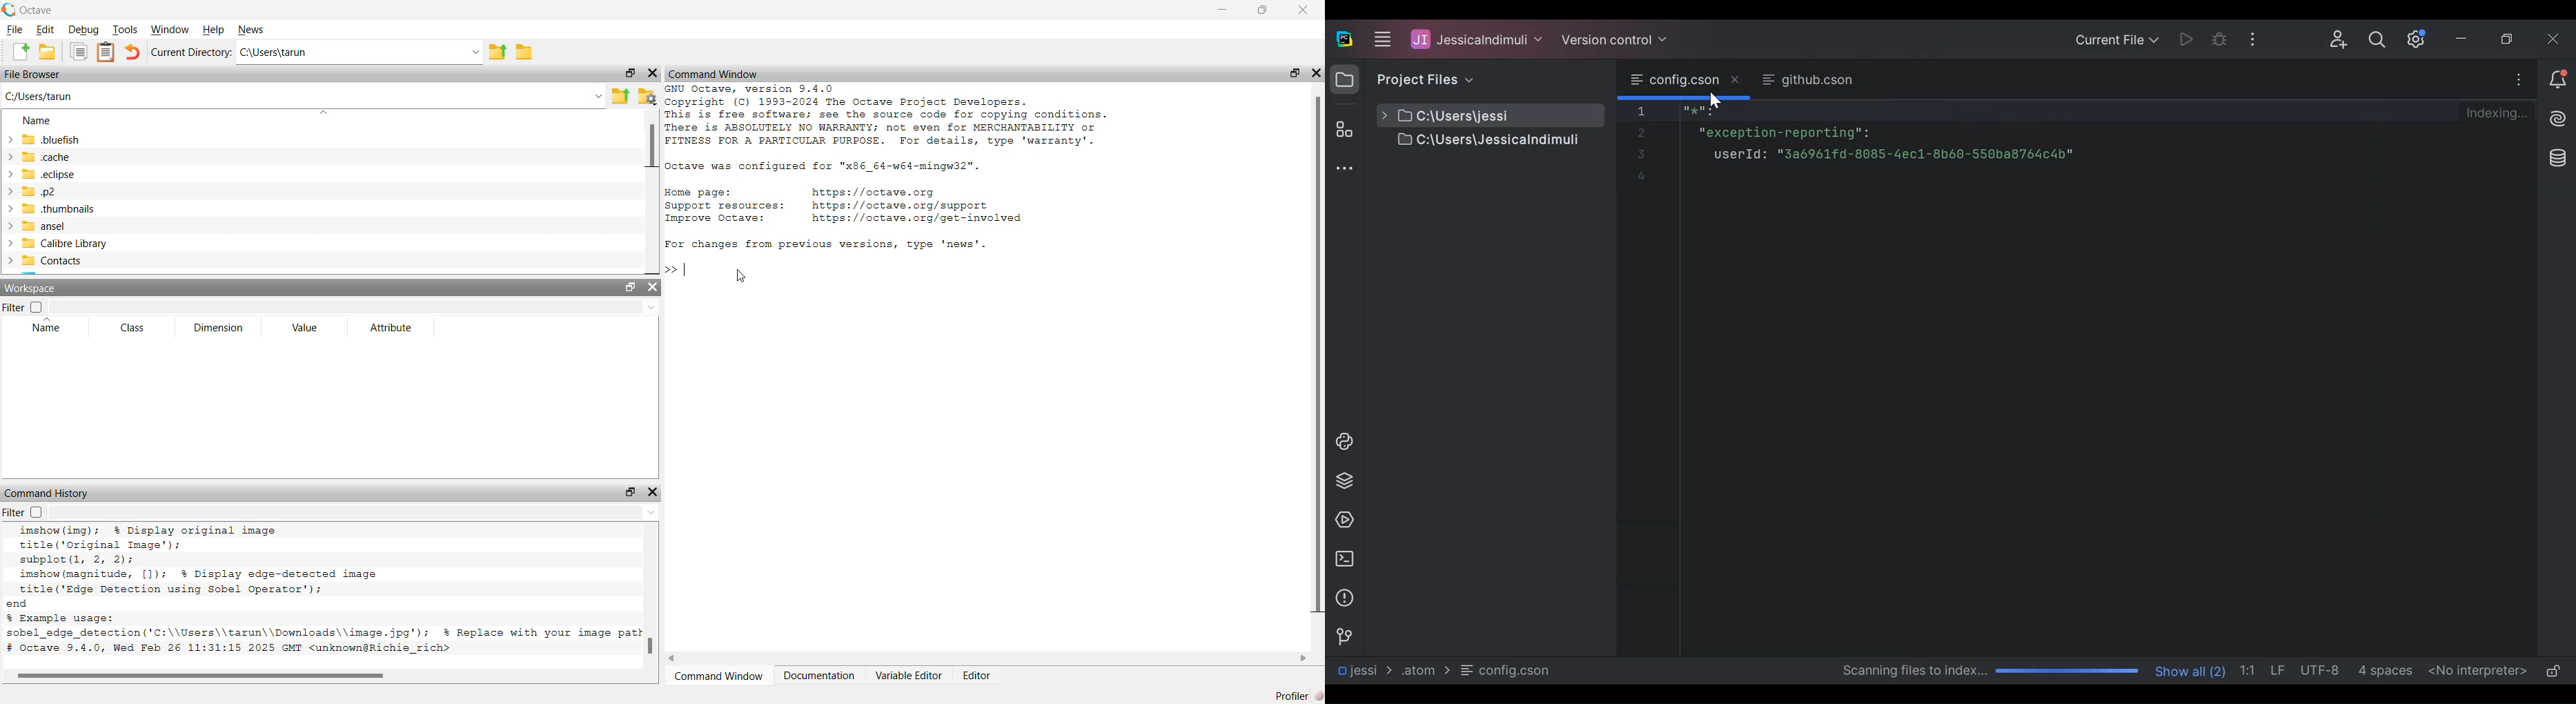 Image resolution: width=2576 pixels, height=728 pixels. Describe the element at coordinates (63, 242) in the screenshot. I see ` Calibre Library` at that location.